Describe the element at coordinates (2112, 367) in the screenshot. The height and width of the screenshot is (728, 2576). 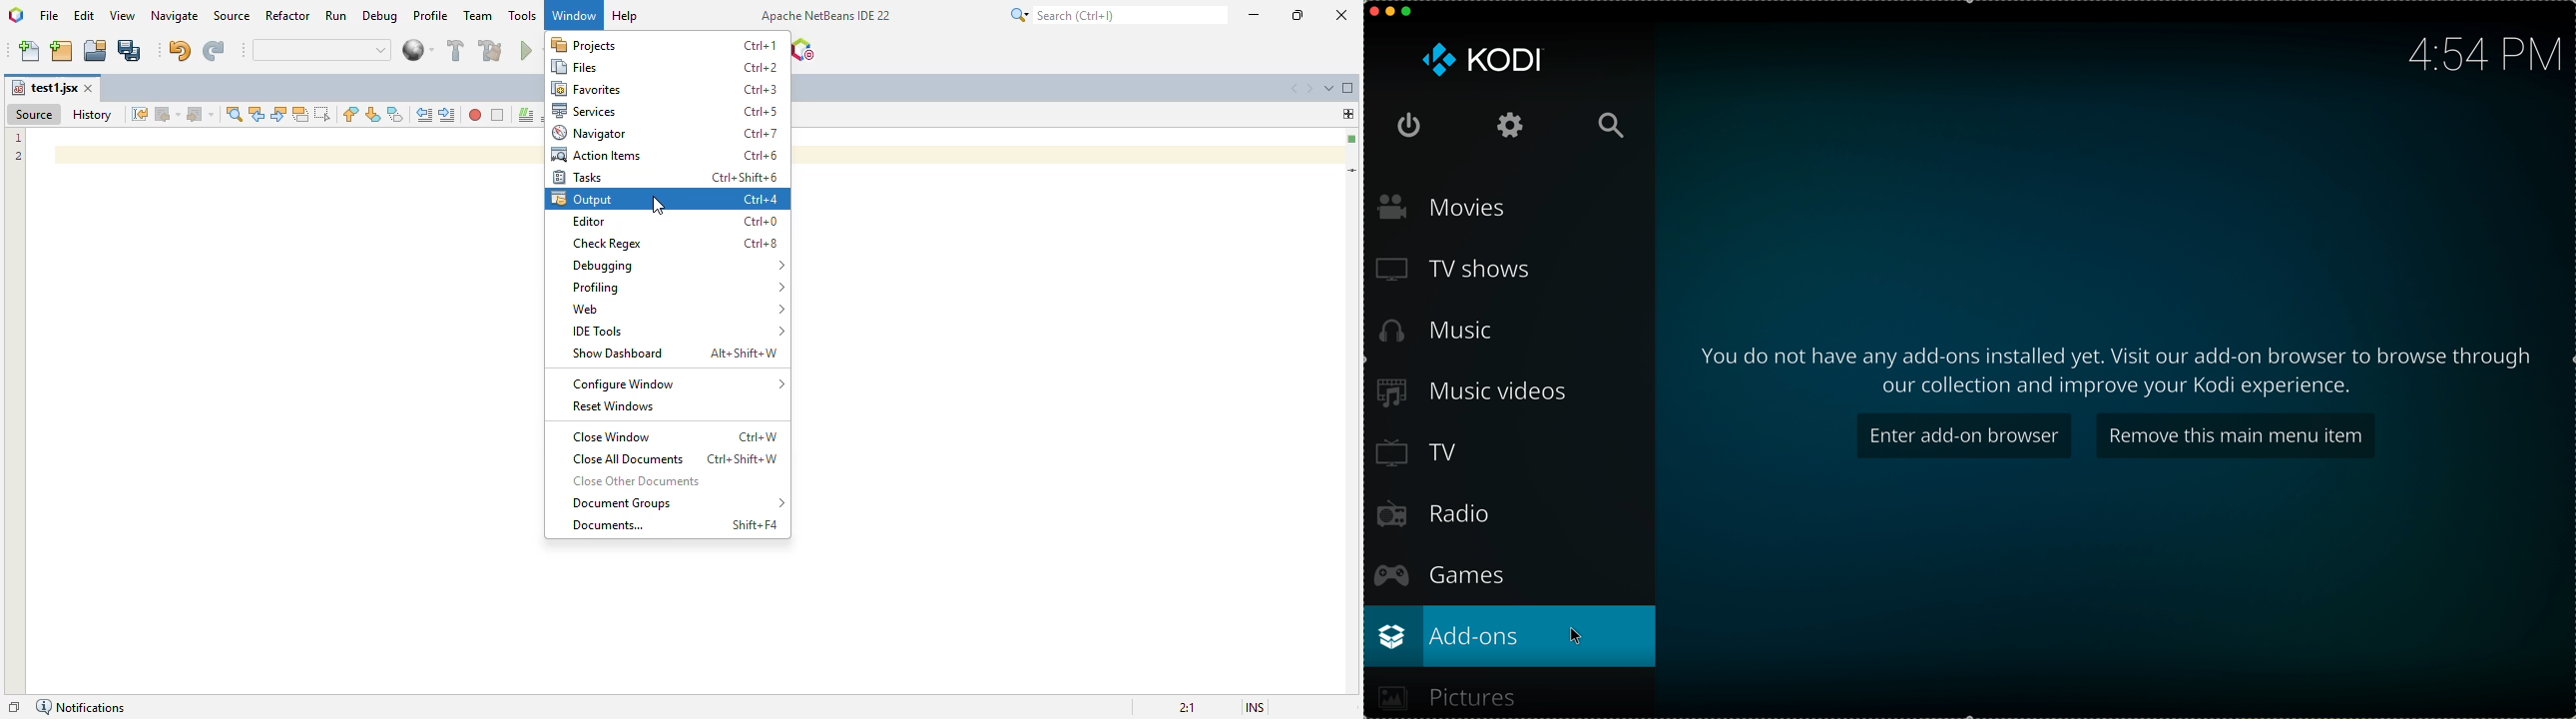
I see `note` at that location.